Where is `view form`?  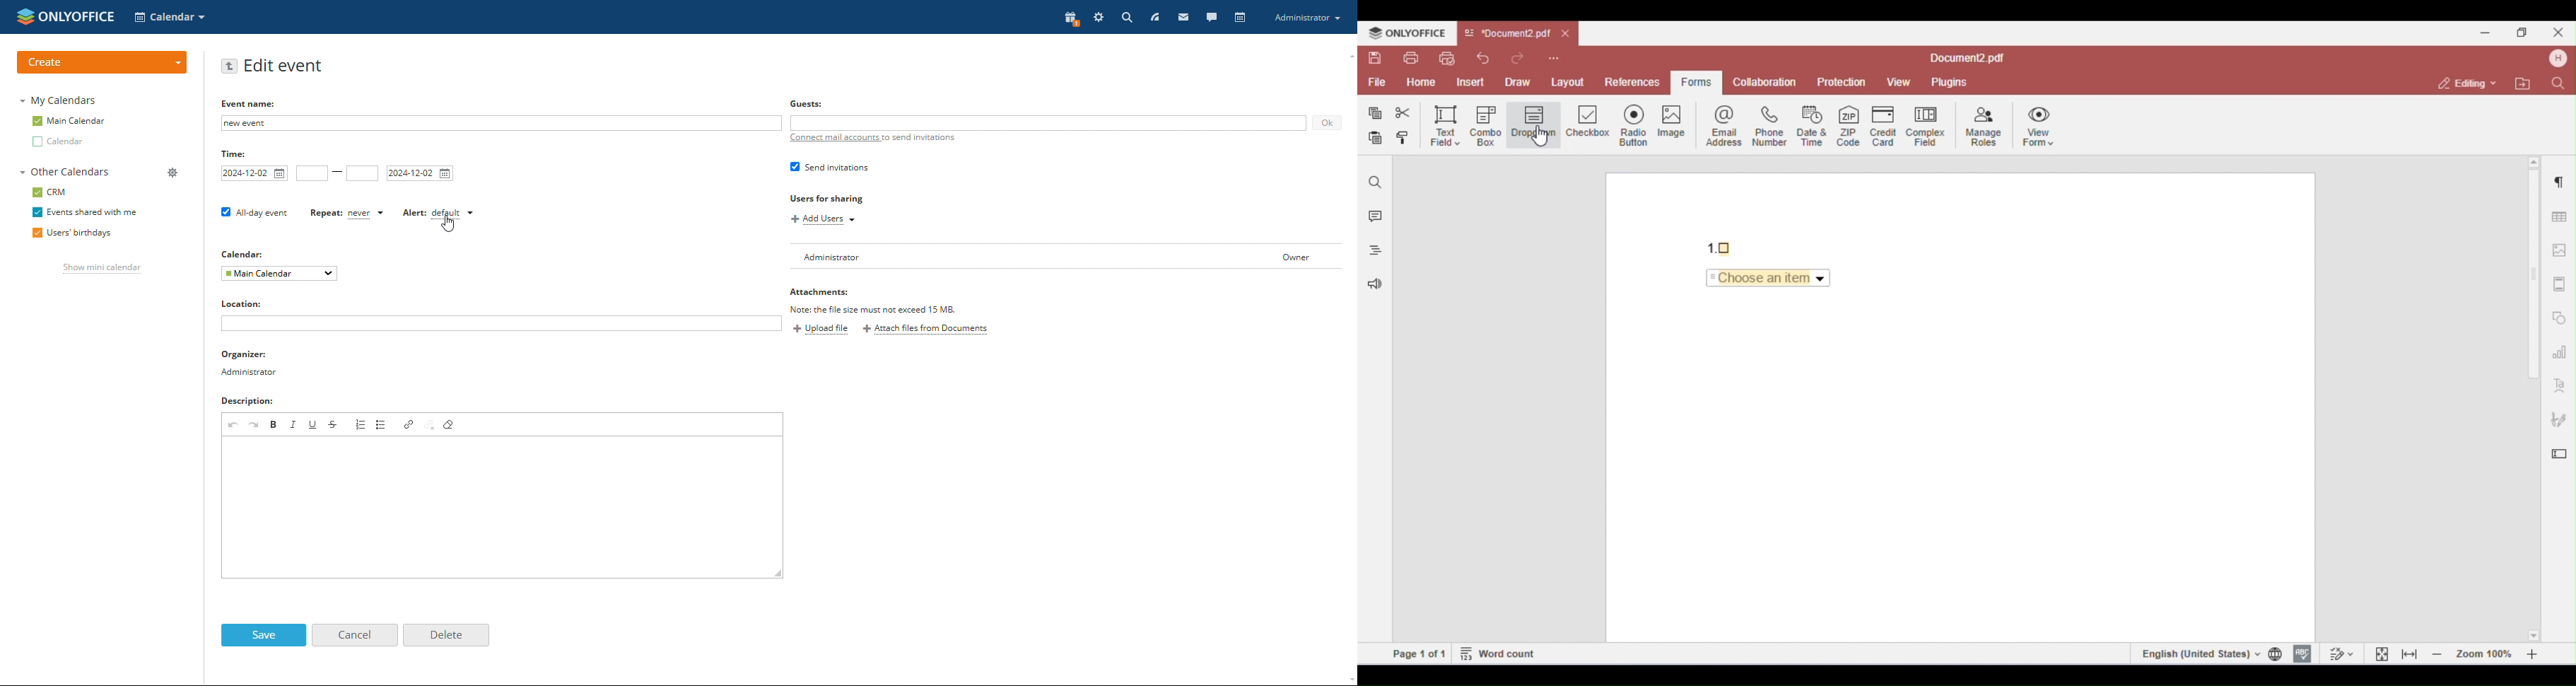 view form is located at coordinates (2042, 125).